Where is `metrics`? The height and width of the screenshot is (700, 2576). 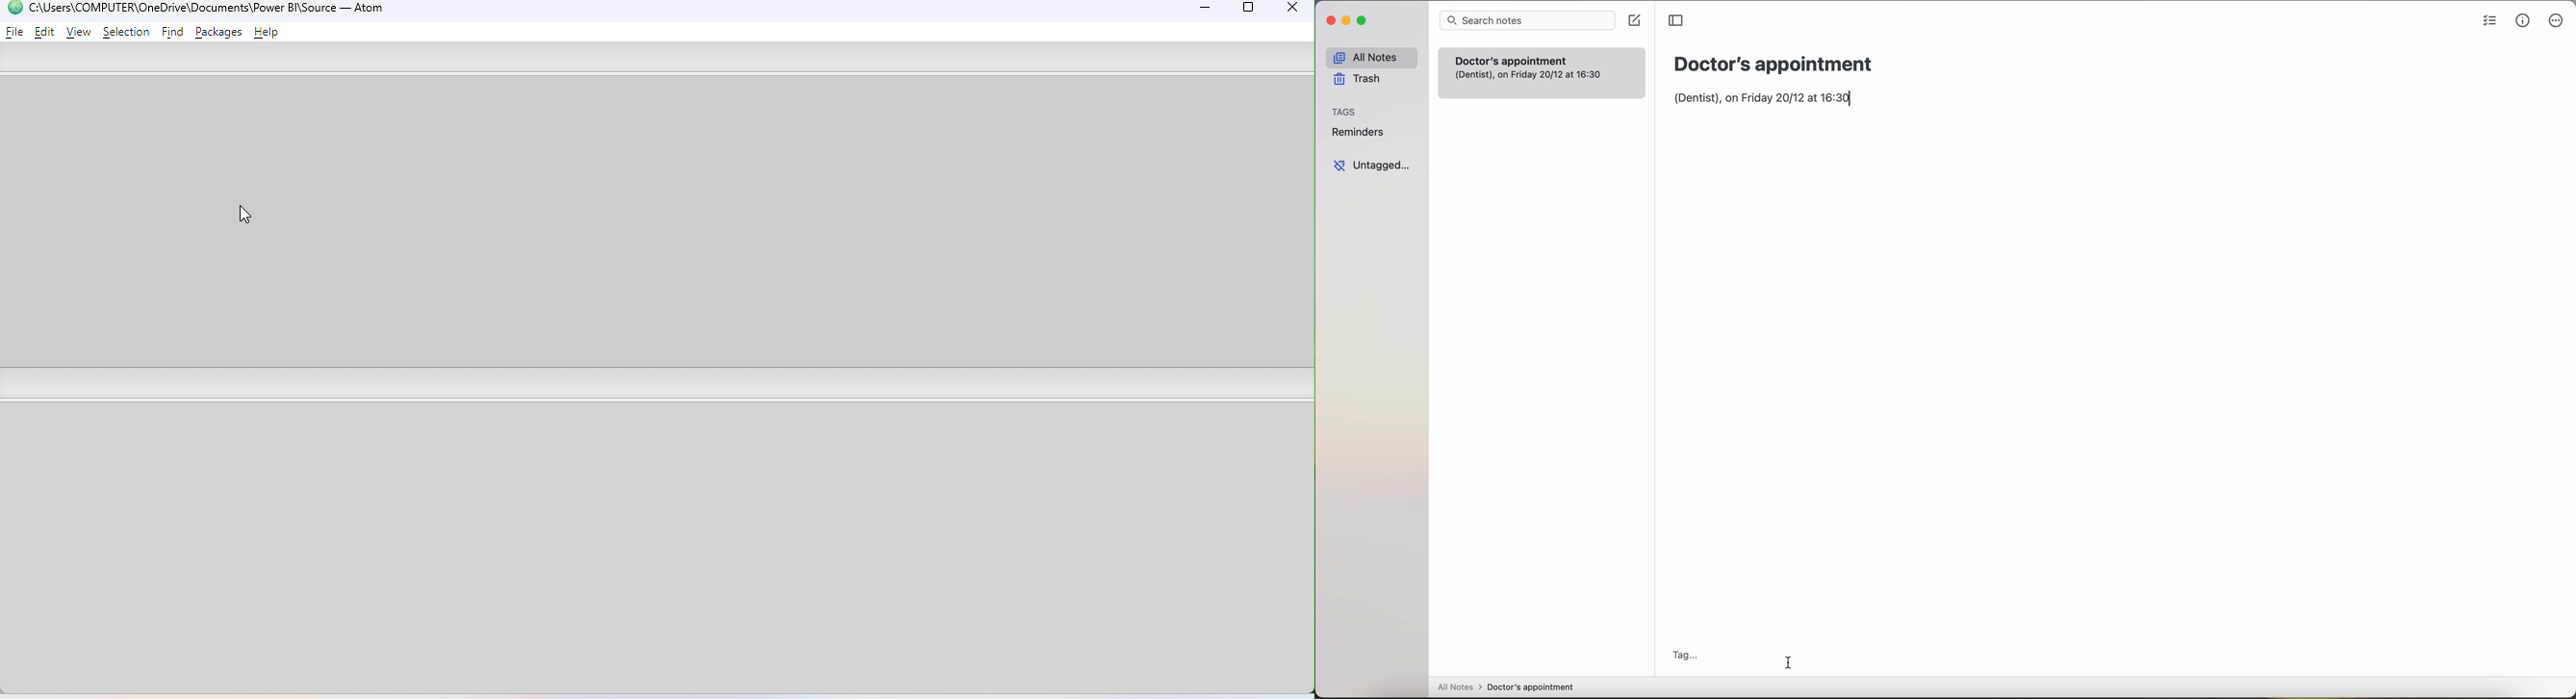 metrics is located at coordinates (2523, 20).